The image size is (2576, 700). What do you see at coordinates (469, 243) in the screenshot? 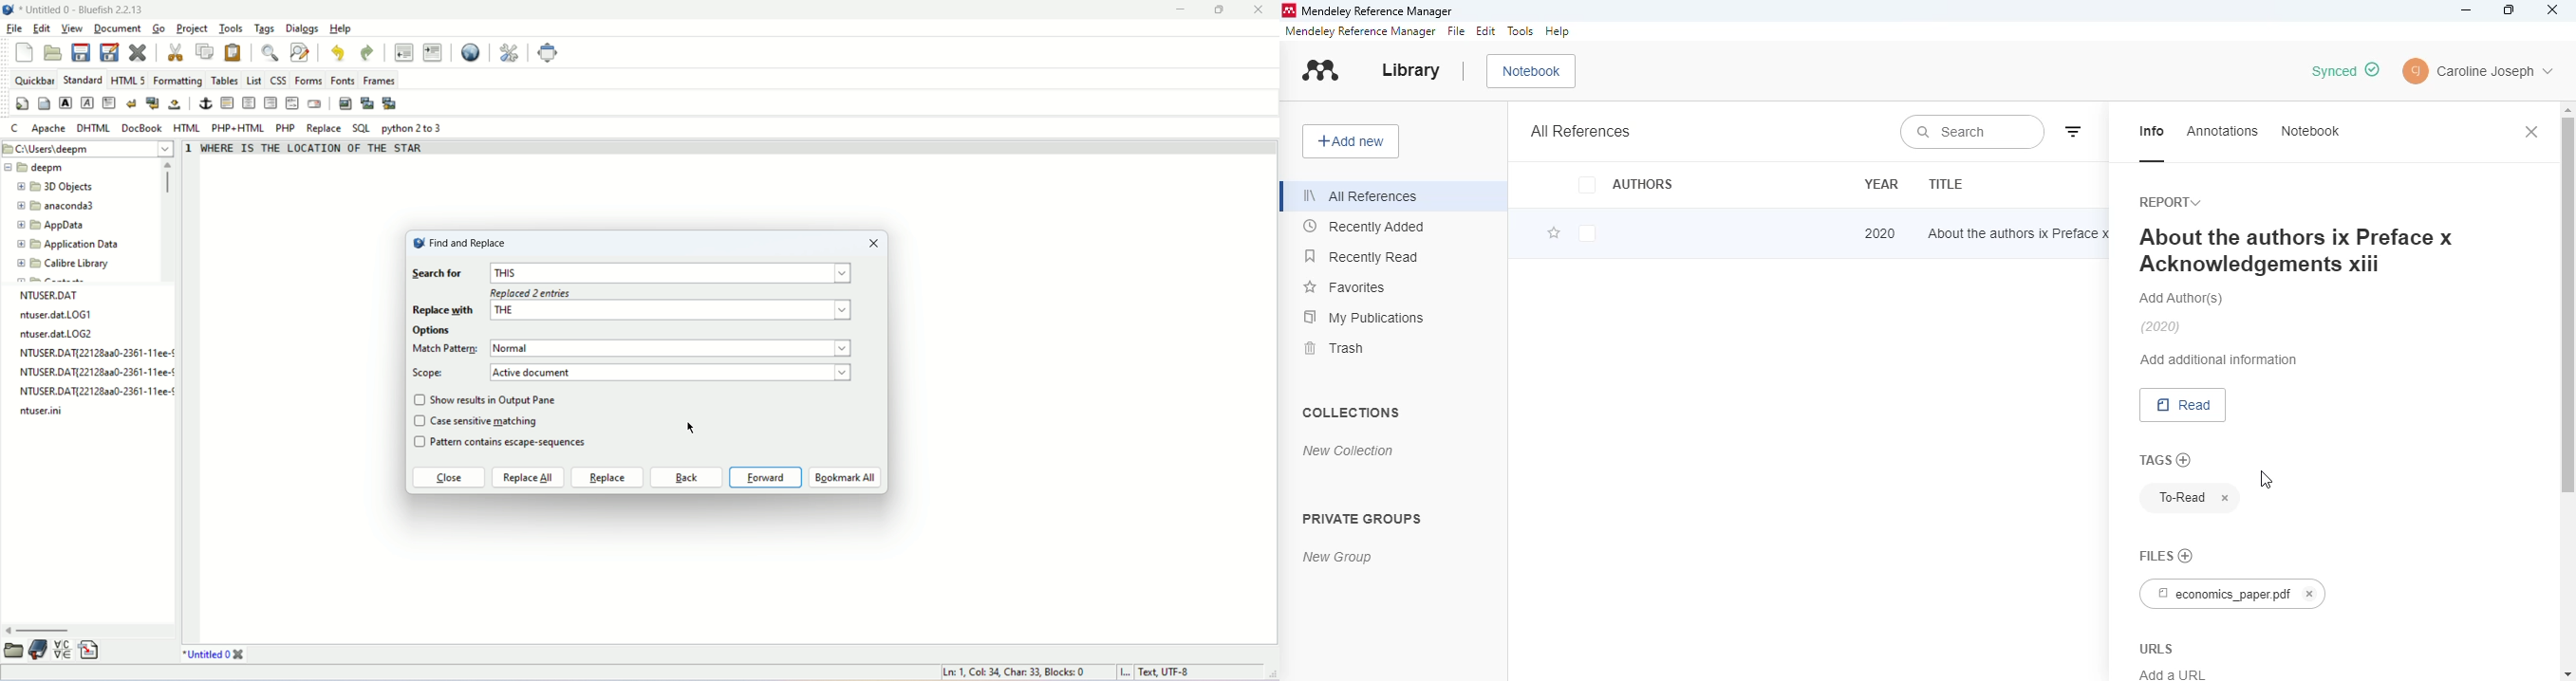
I see `find and replace` at bounding box center [469, 243].